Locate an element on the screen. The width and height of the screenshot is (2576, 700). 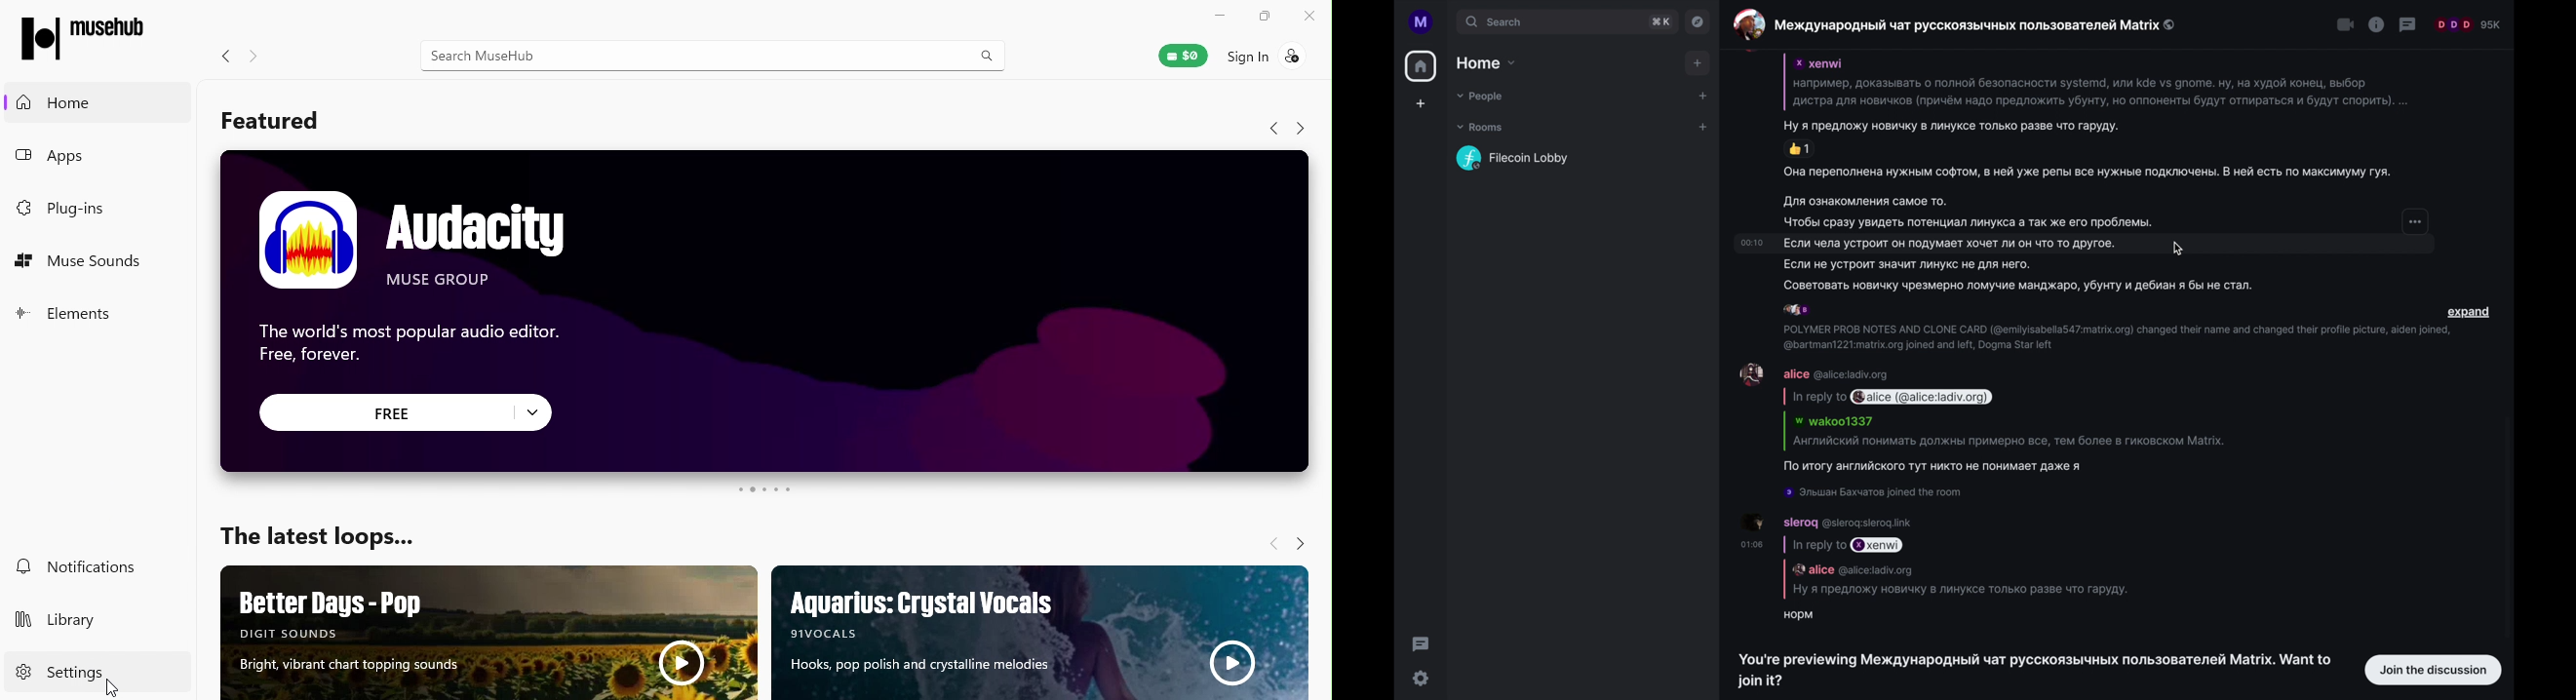
Aquarius crystals Ad  is located at coordinates (1038, 633).